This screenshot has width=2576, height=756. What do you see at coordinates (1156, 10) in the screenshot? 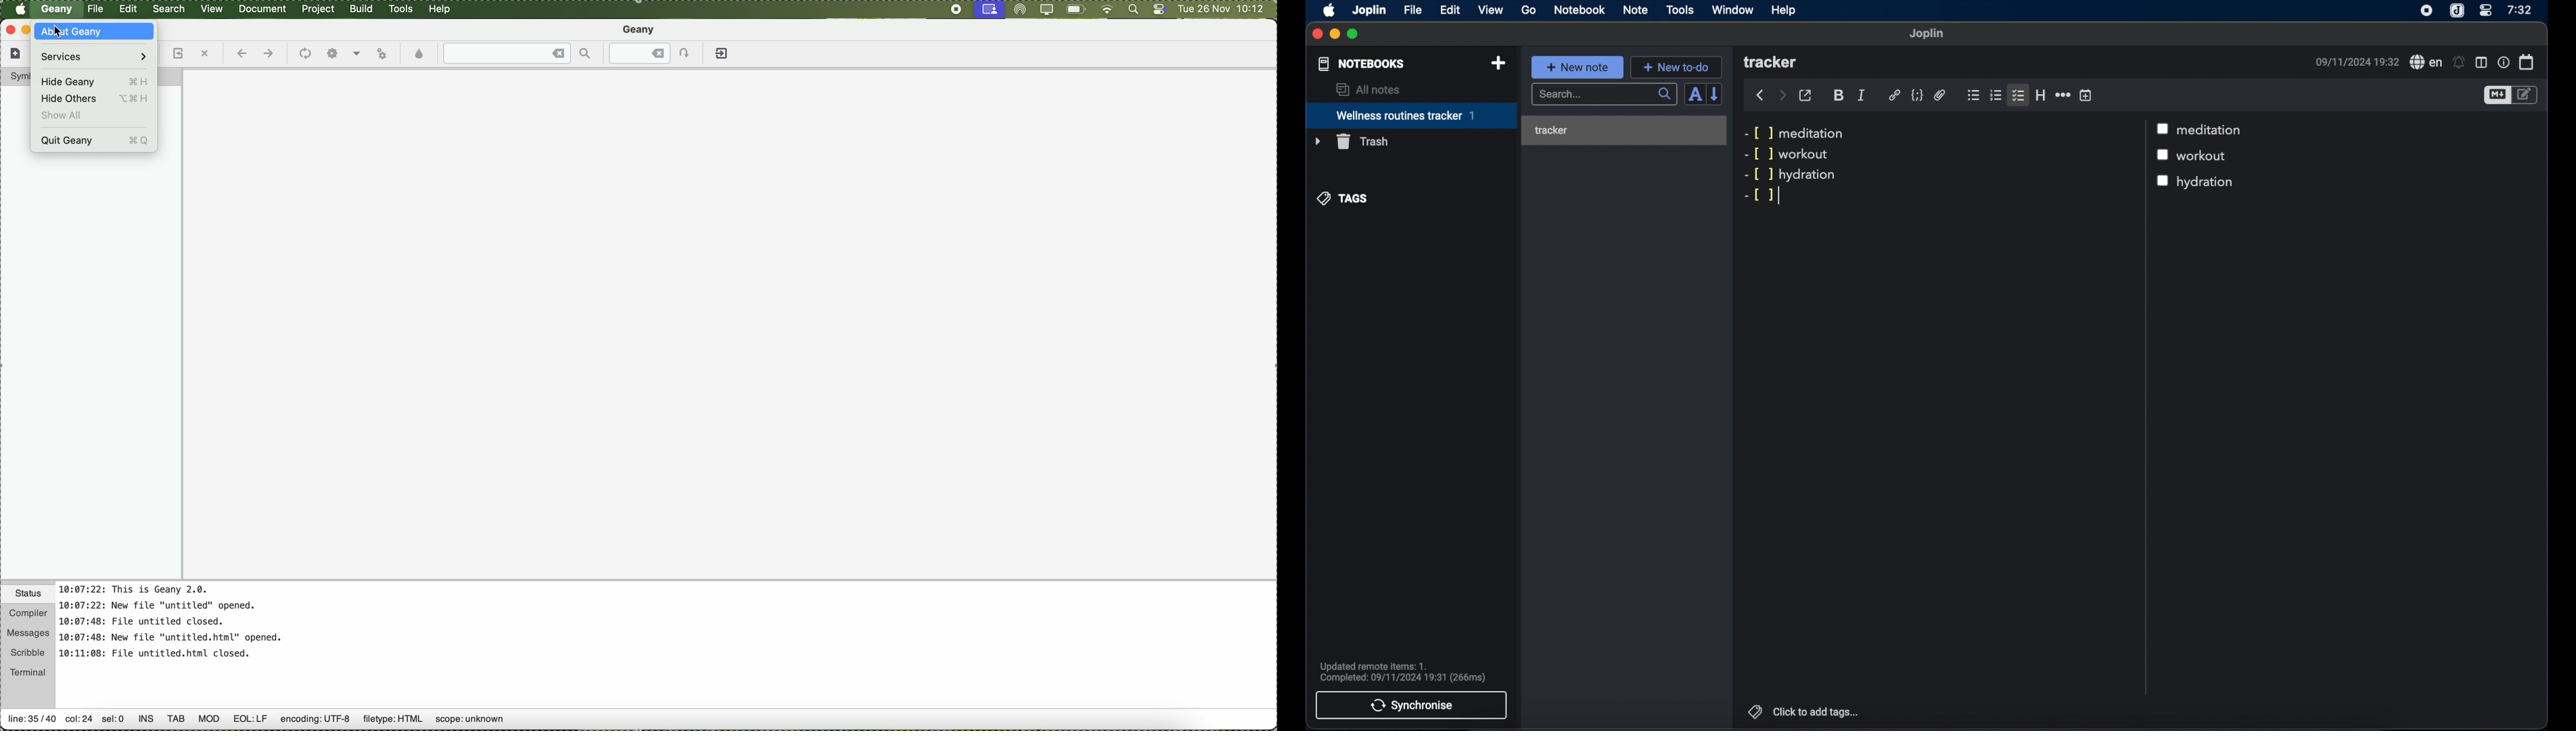
I see `controls` at bounding box center [1156, 10].